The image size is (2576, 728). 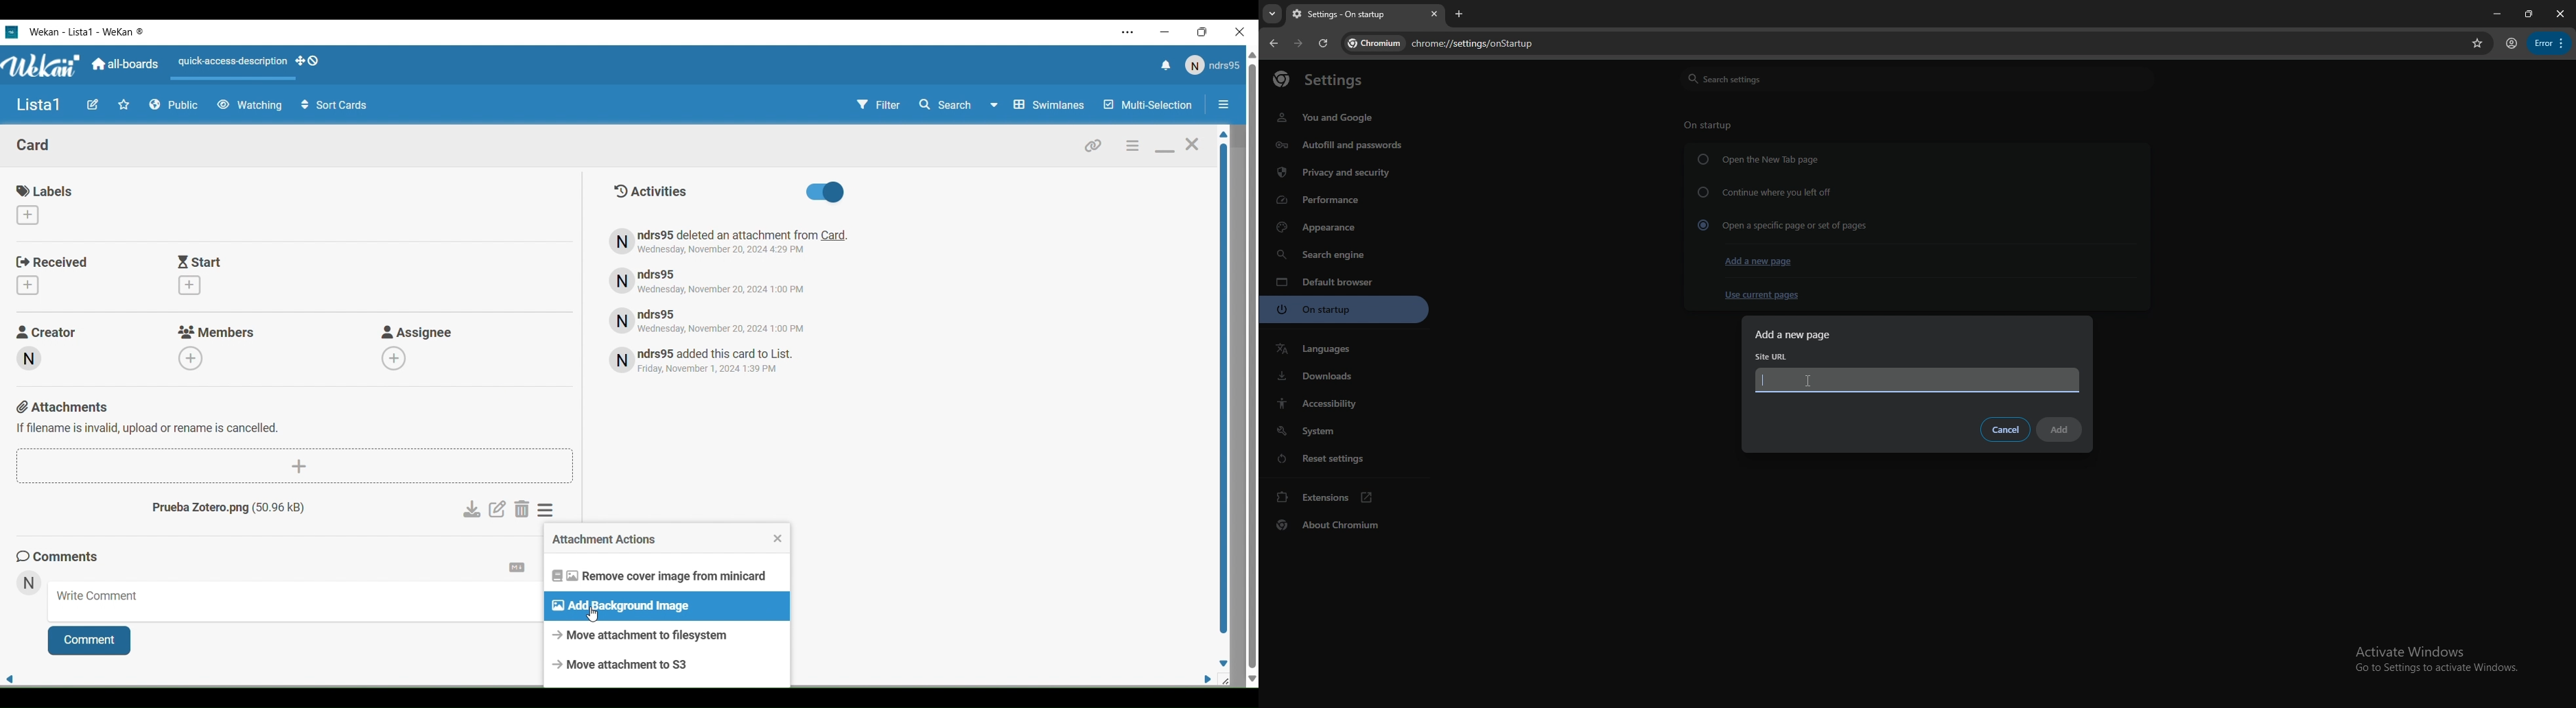 What do you see at coordinates (667, 665) in the screenshot?
I see `Move attachment to S3` at bounding box center [667, 665].